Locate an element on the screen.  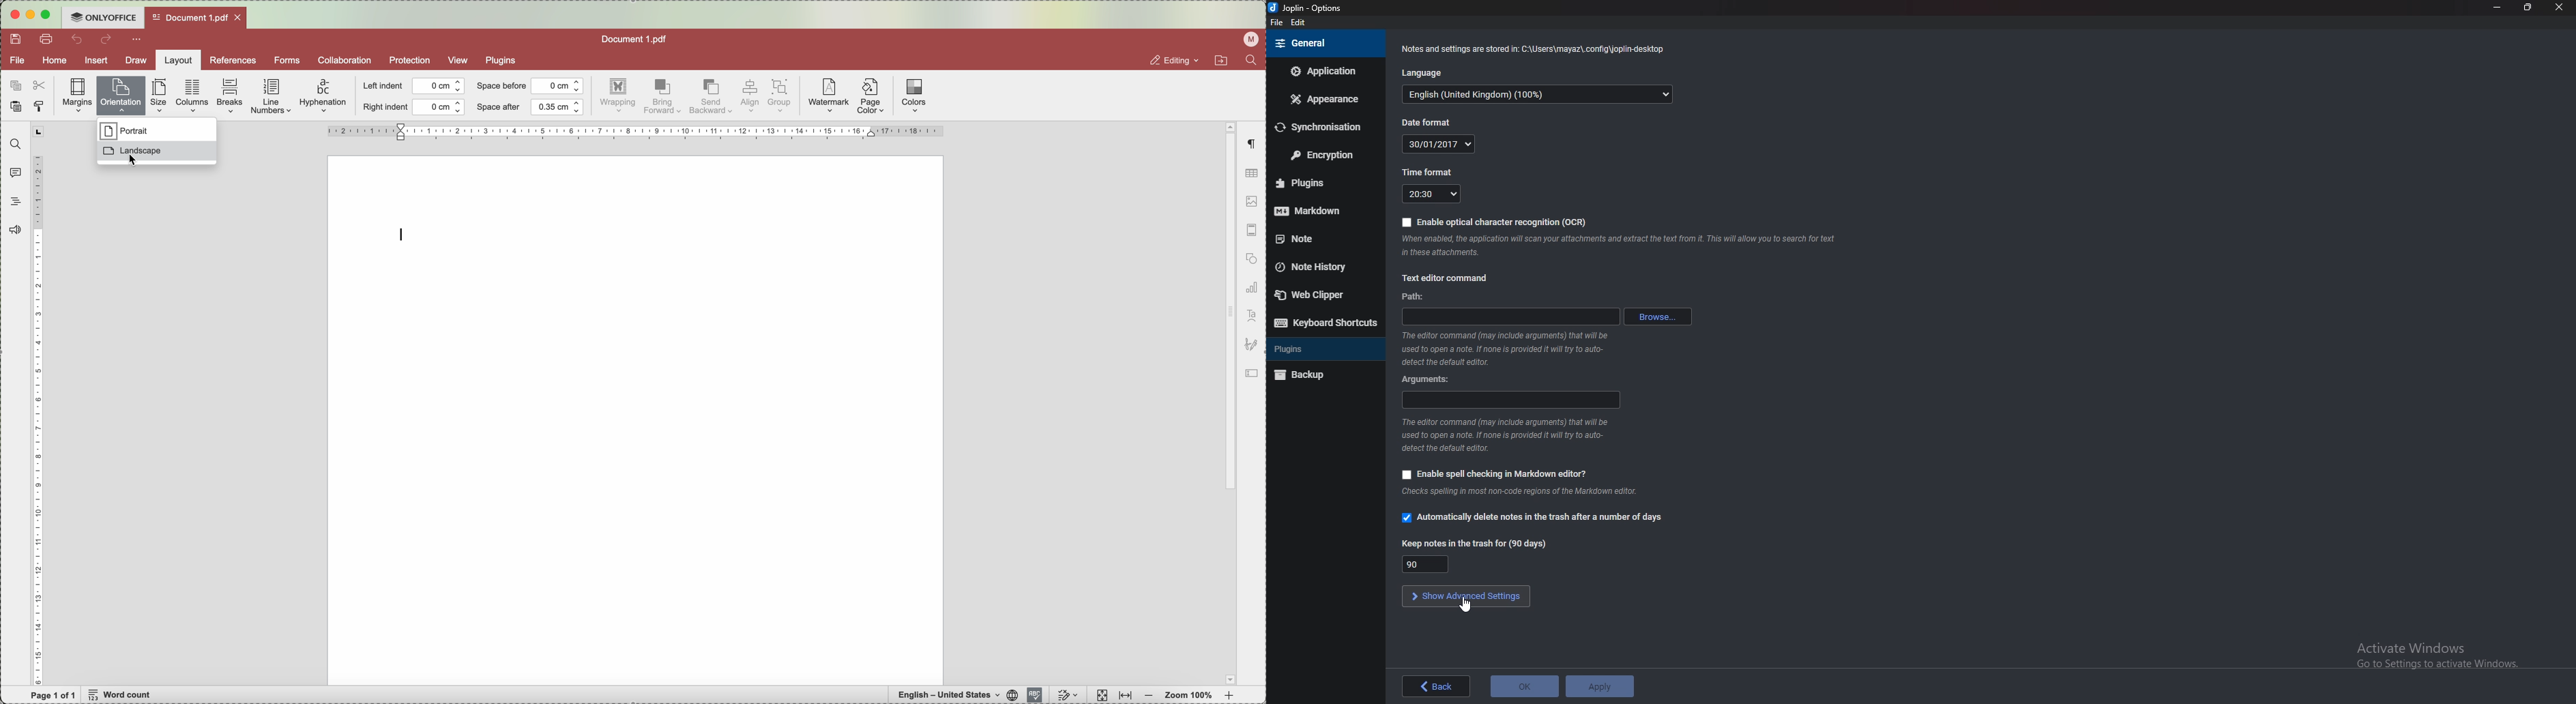
landscape is located at coordinates (157, 154).